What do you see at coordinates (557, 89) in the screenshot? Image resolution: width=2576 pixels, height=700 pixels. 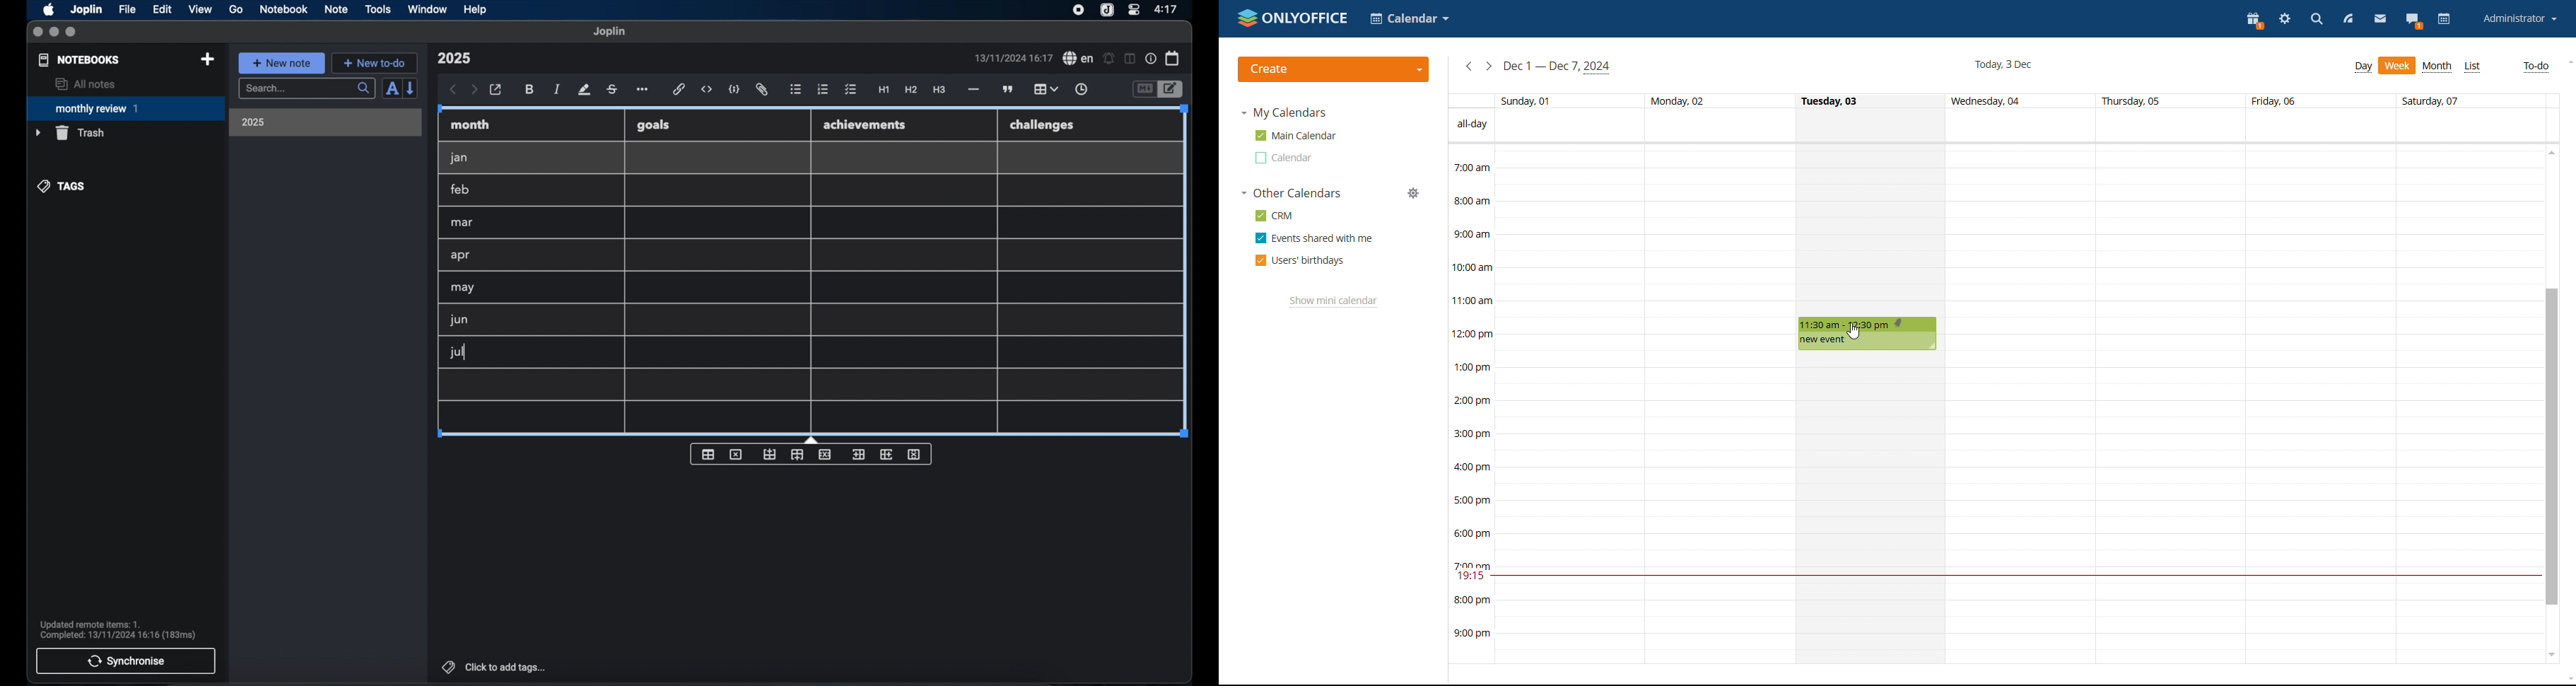 I see `italic` at bounding box center [557, 89].